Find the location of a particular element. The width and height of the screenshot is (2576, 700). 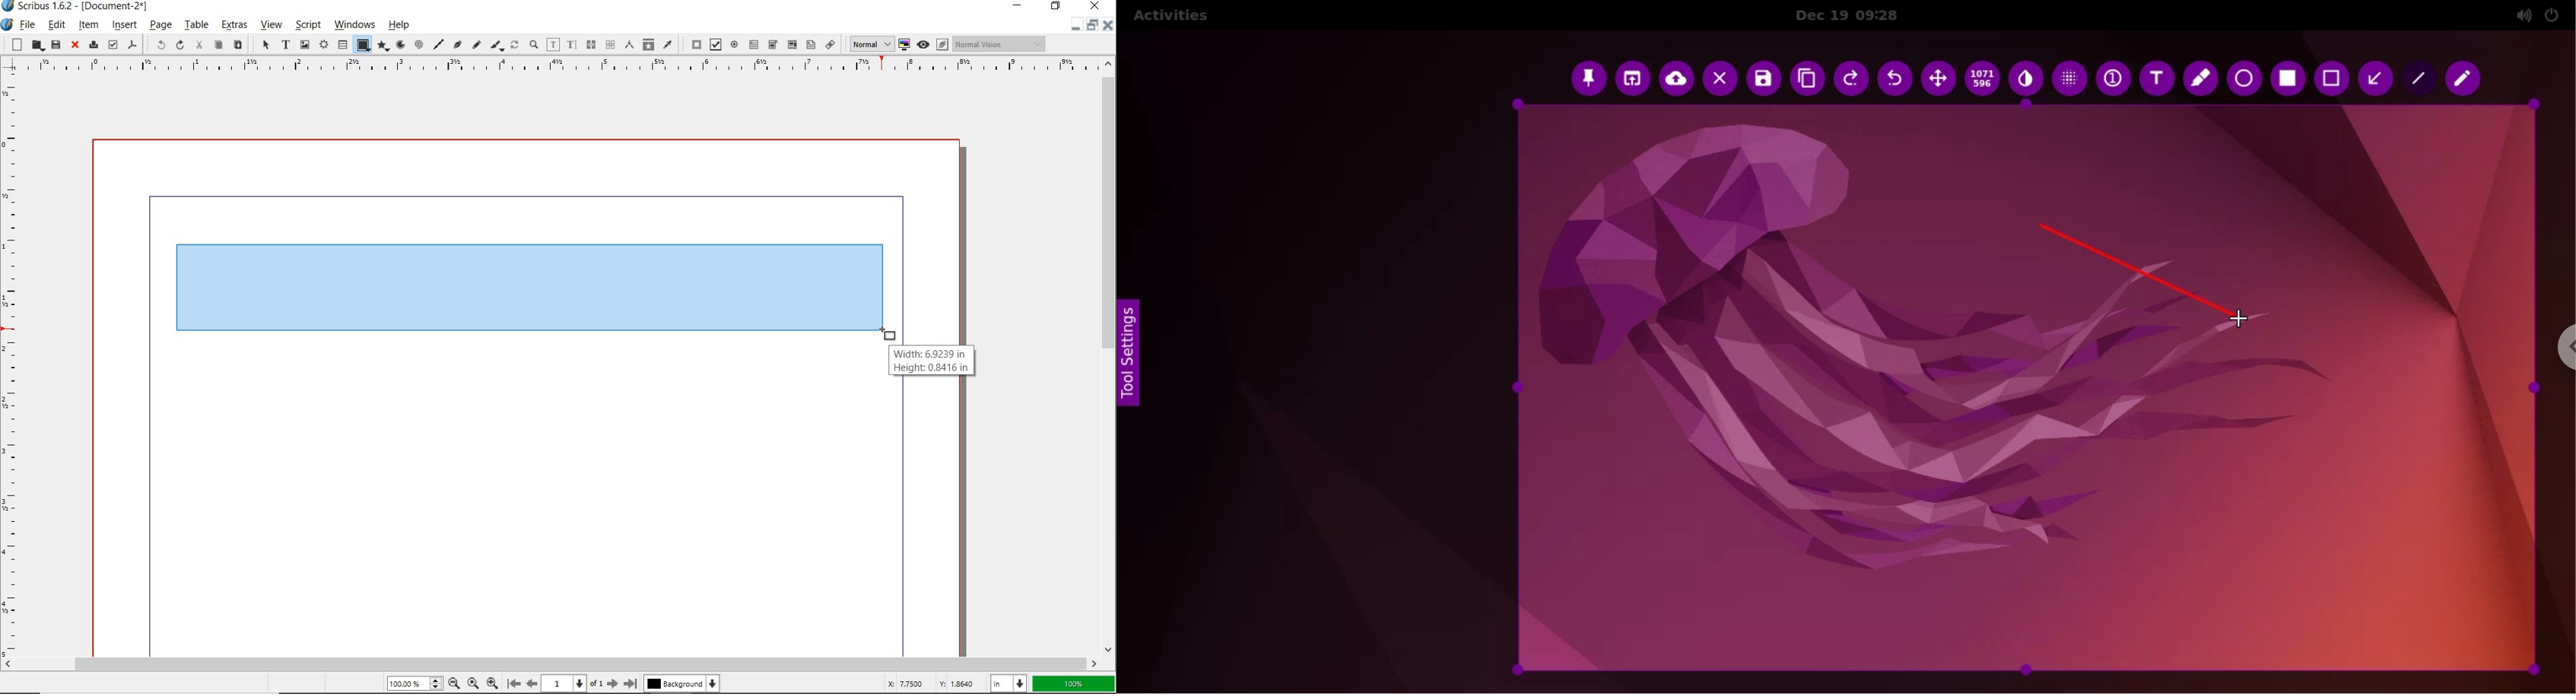

arrow is located at coordinates (2373, 77).